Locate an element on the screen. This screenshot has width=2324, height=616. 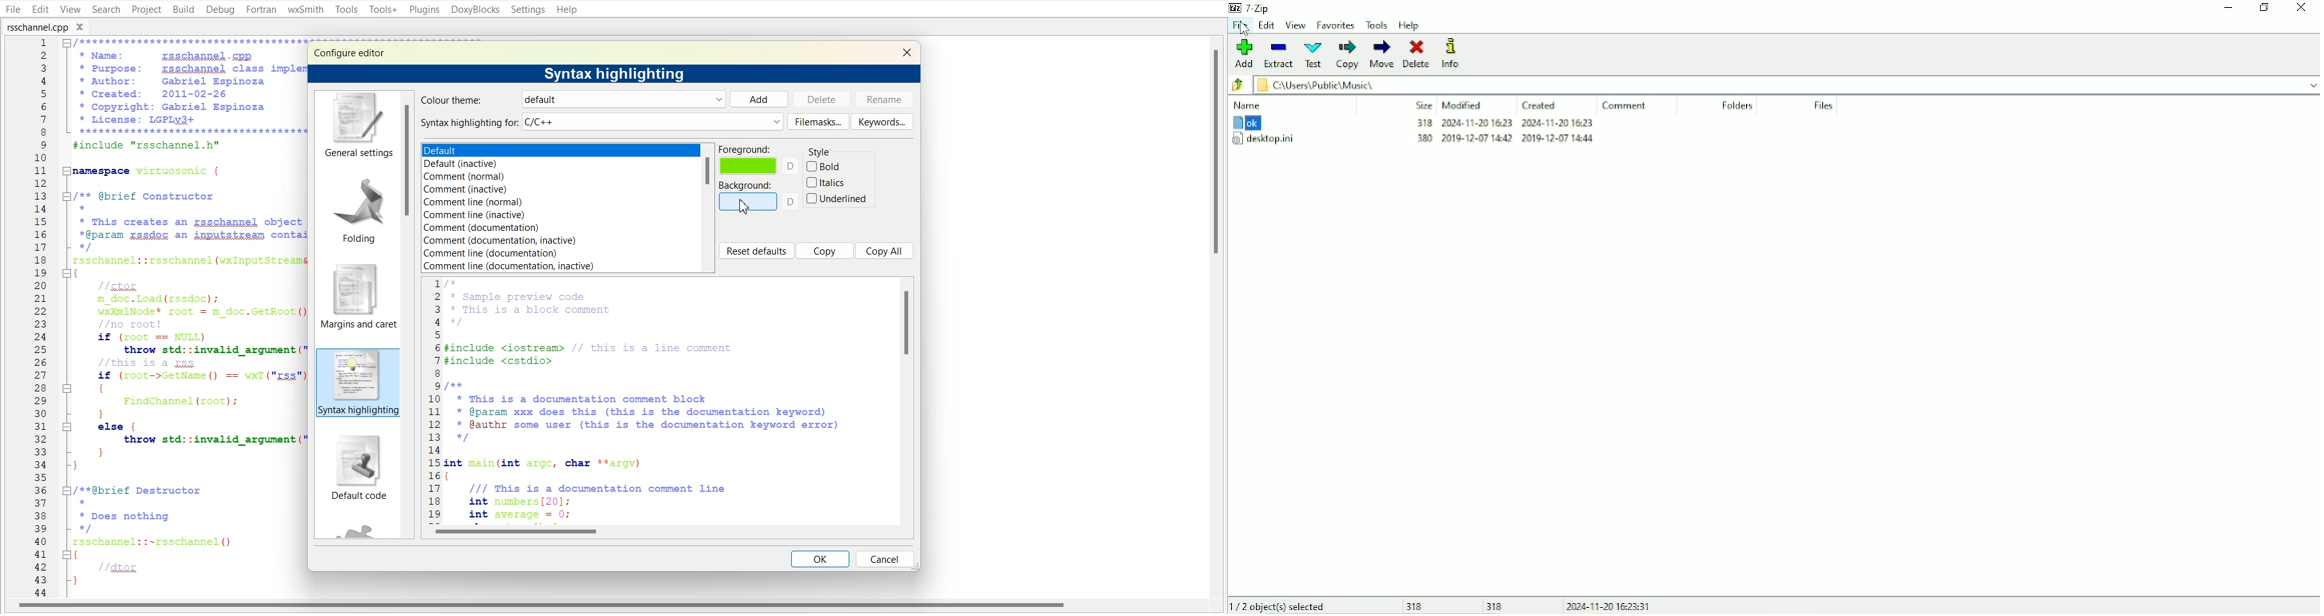
Line numbers is located at coordinates (433, 398).